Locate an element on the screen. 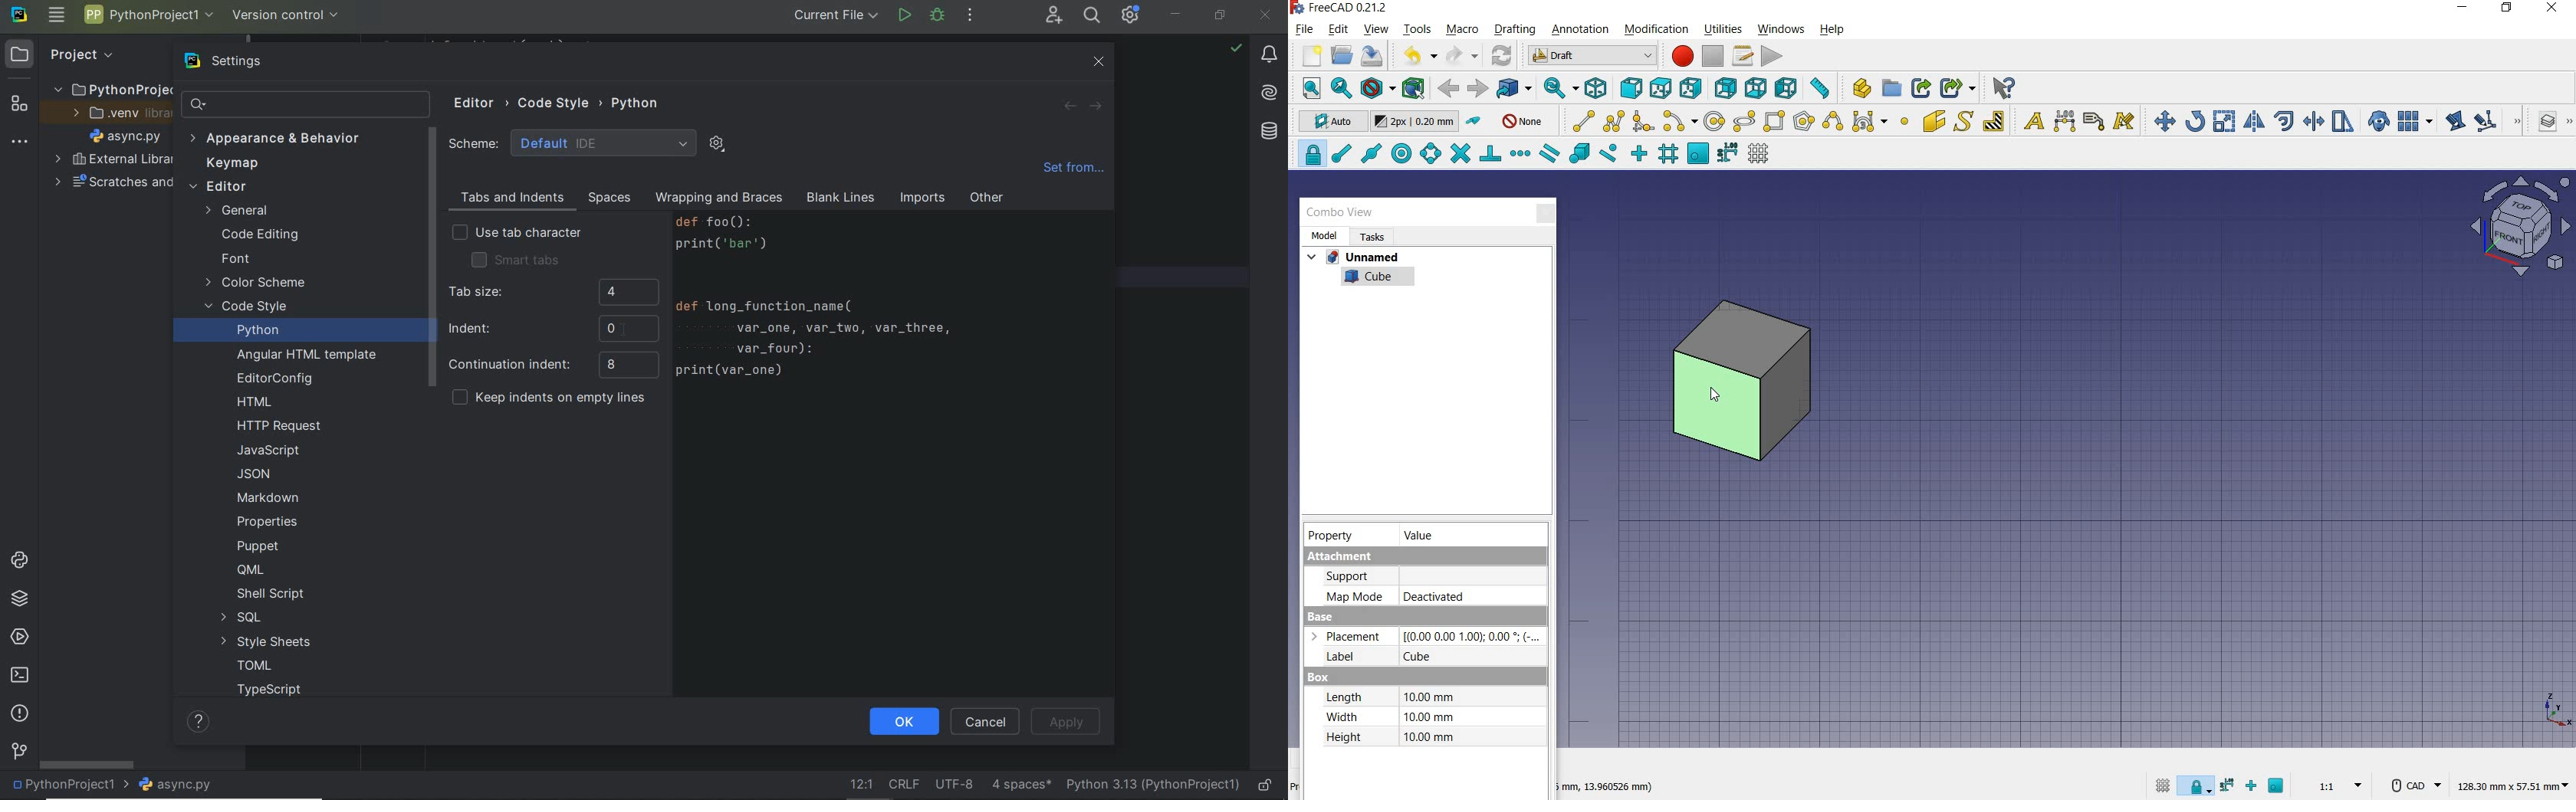  snap midpoint is located at coordinates (1372, 154).